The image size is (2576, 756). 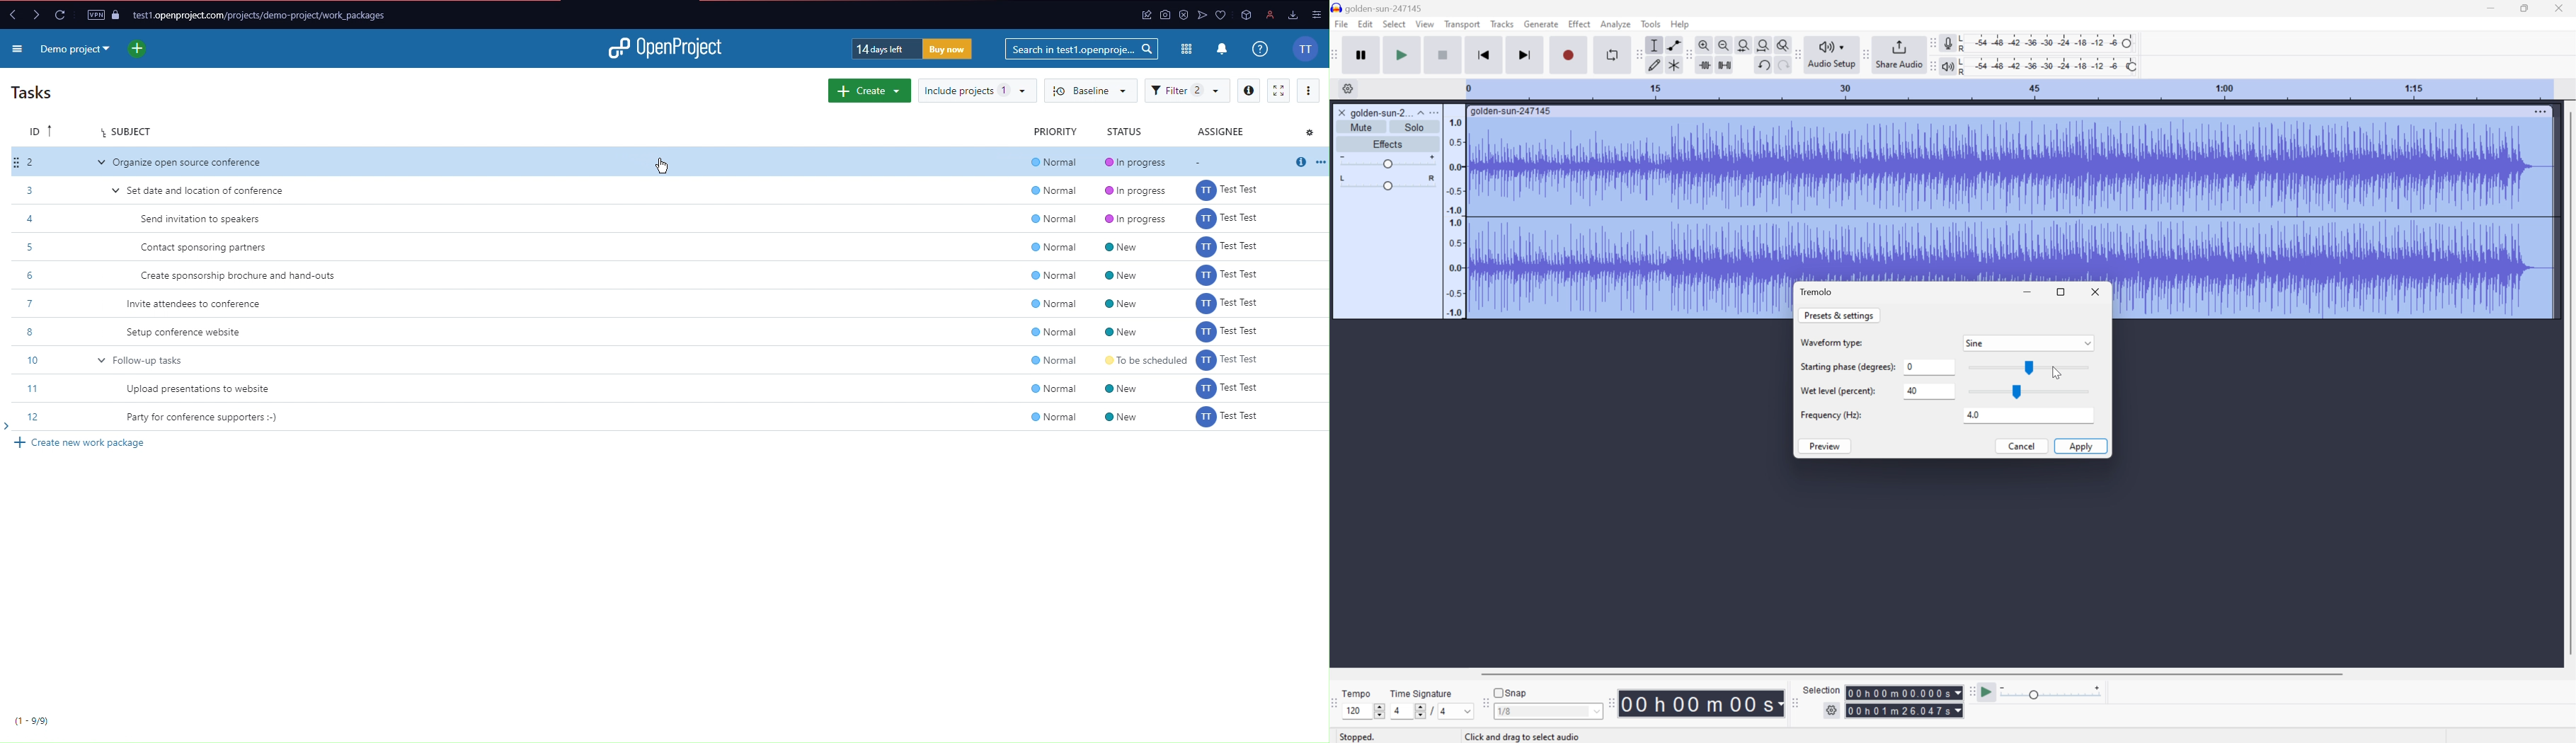 What do you see at coordinates (2081, 447) in the screenshot?
I see `Apply` at bounding box center [2081, 447].